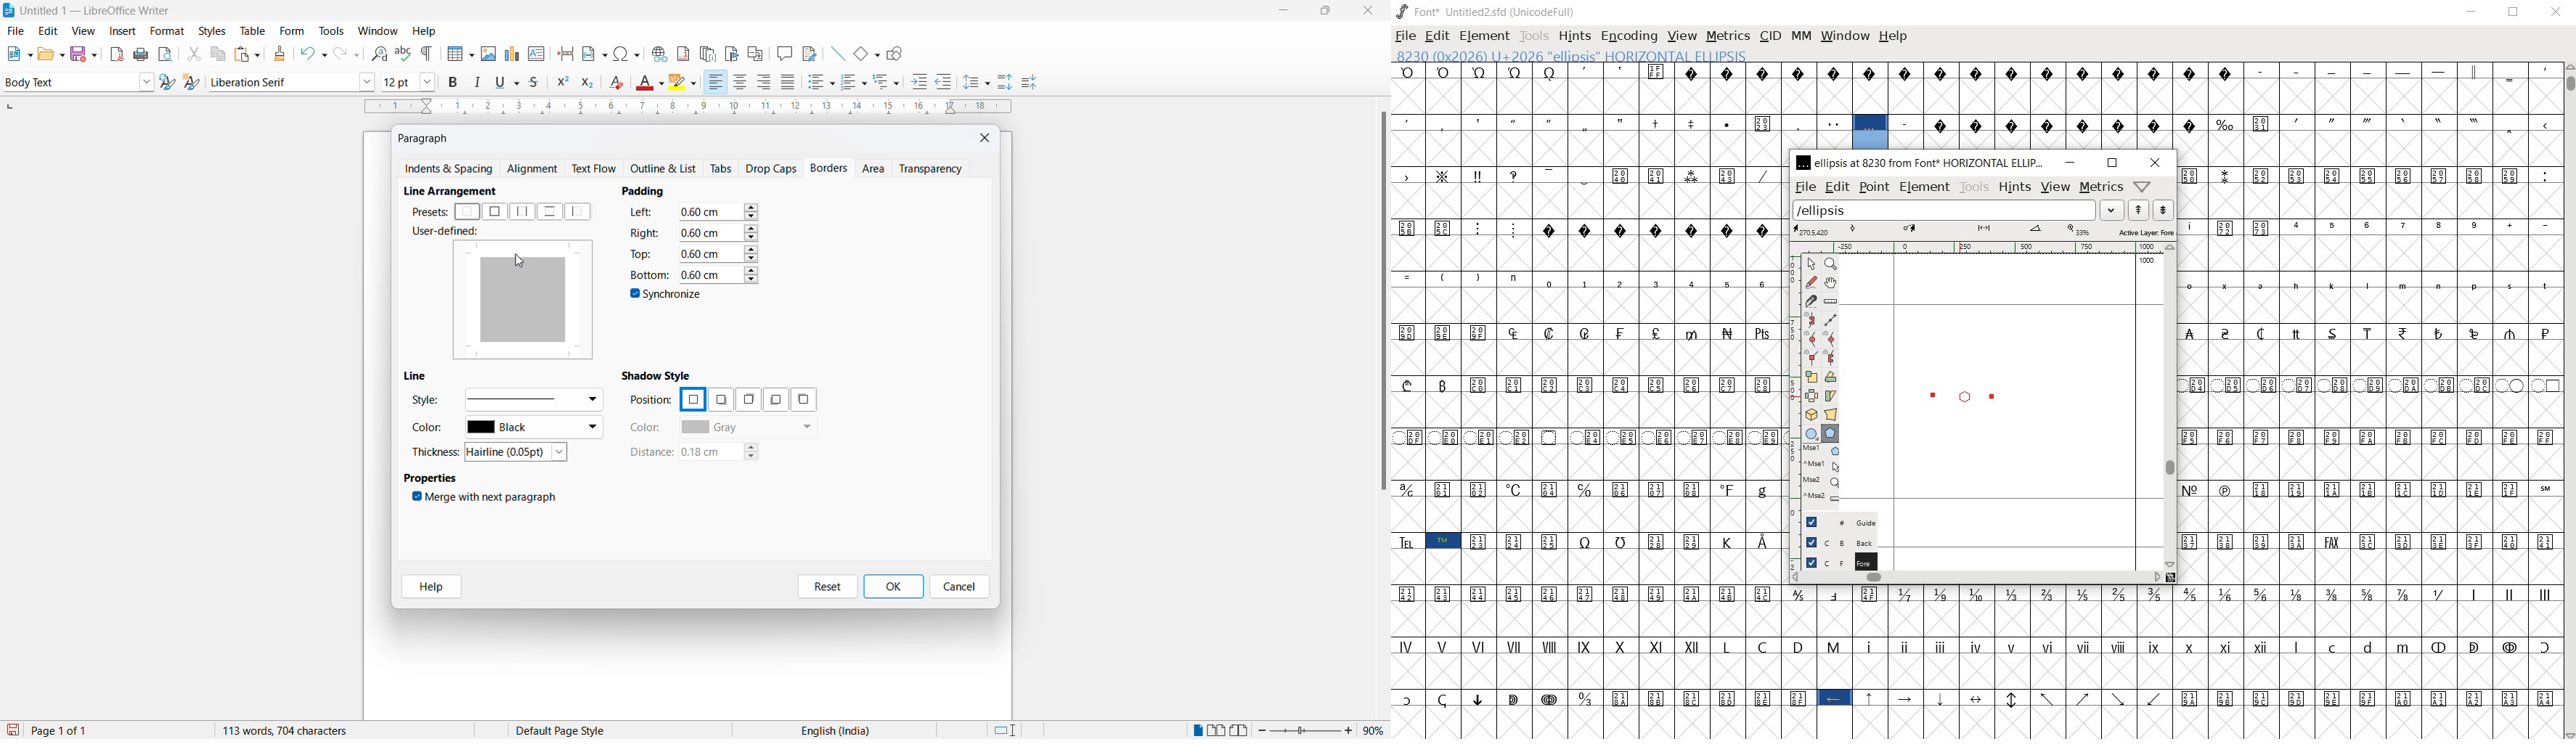 This screenshot has height=756, width=2576. Describe the element at coordinates (746, 399) in the screenshot. I see `position options` at that location.